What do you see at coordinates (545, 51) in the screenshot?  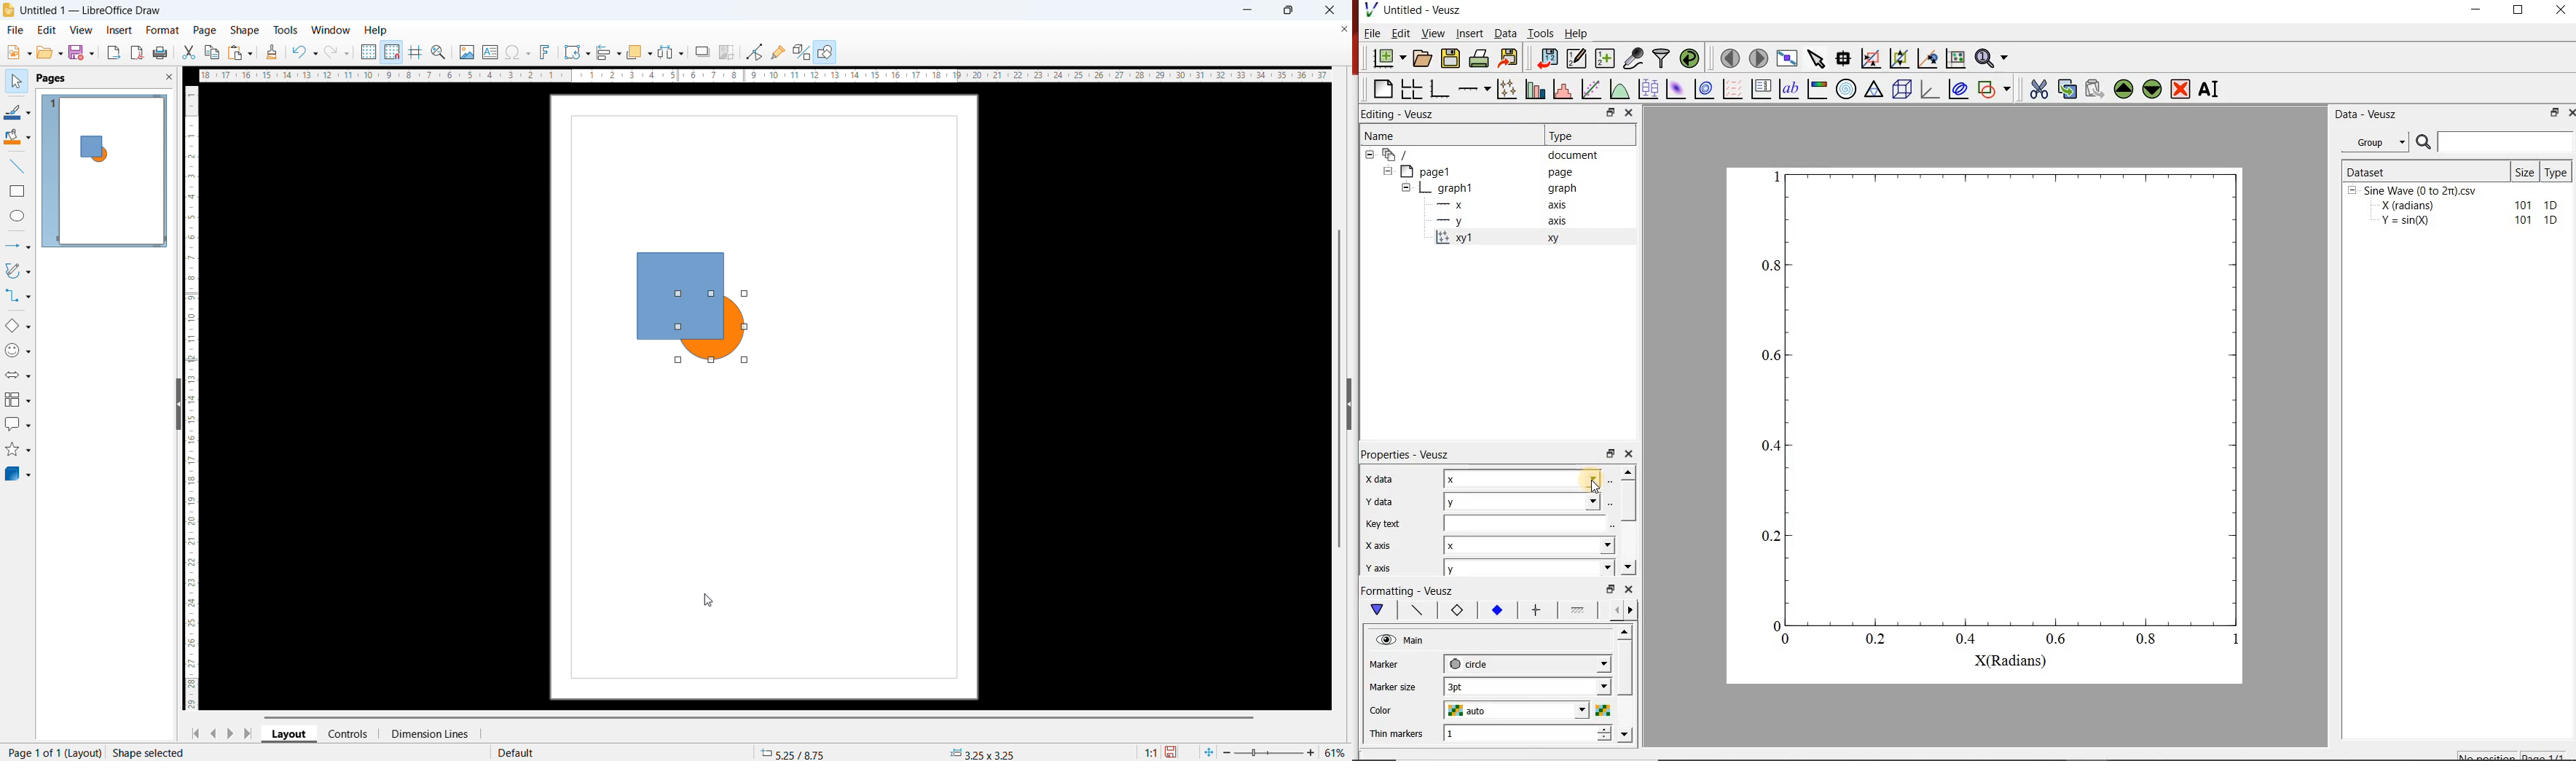 I see `insert fontwork text` at bounding box center [545, 51].